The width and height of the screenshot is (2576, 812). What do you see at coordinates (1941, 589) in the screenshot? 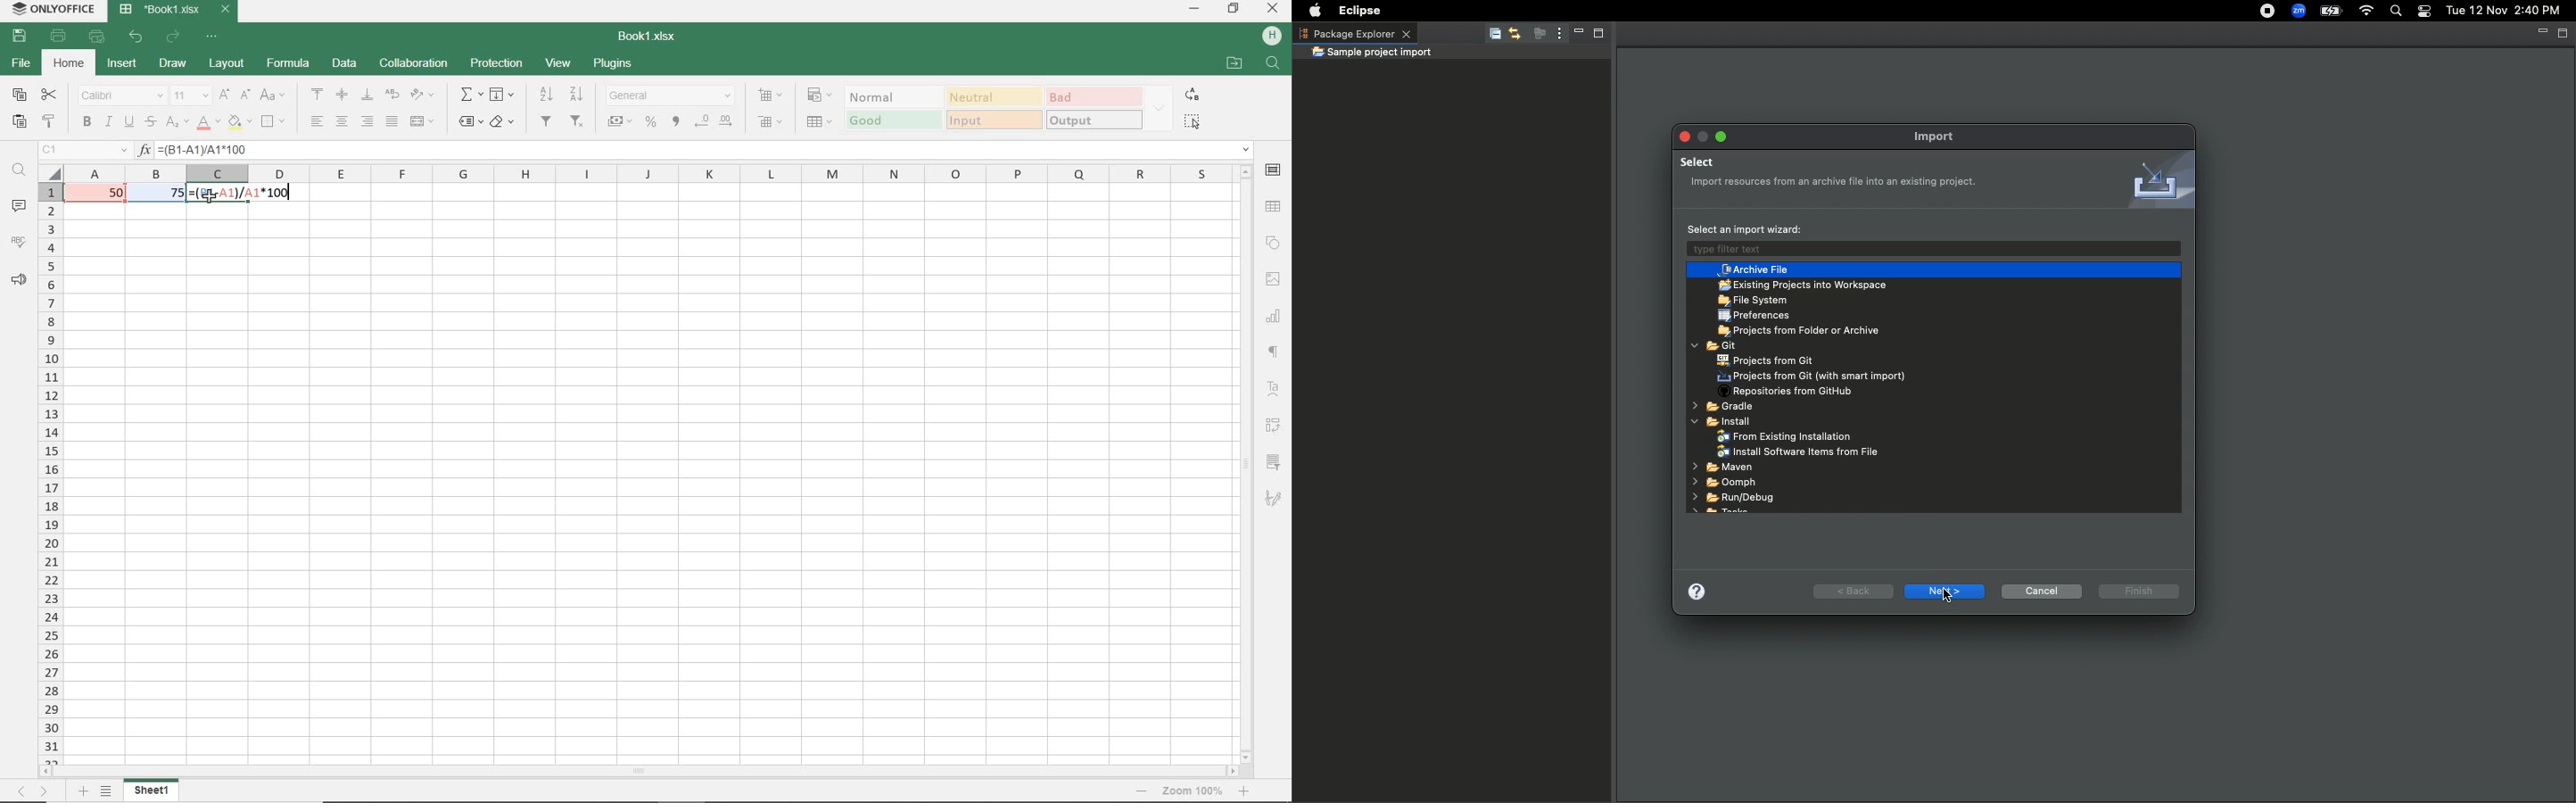
I see `Next` at bounding box center [1941, 589].